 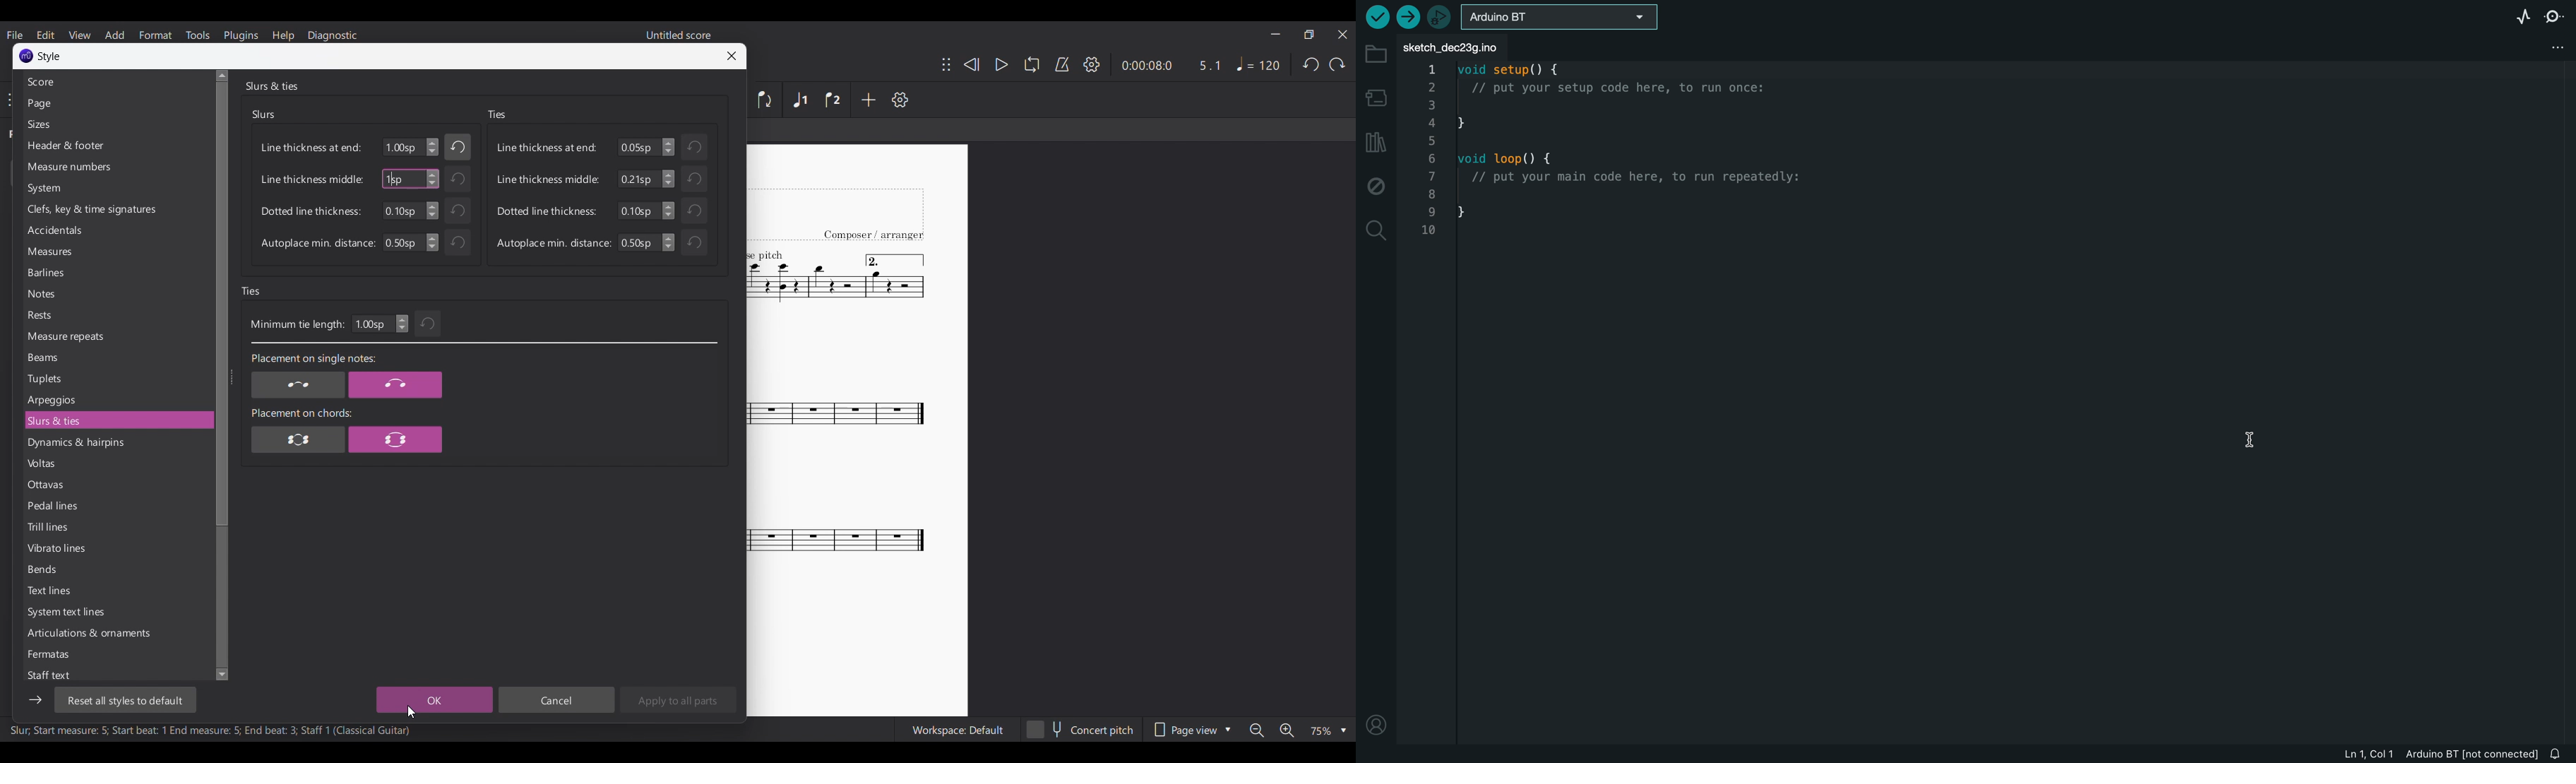 What do you see at coordinates (117, 167) in the screenshot?
I see `Measure numbers` at bounding box center [117, 167].